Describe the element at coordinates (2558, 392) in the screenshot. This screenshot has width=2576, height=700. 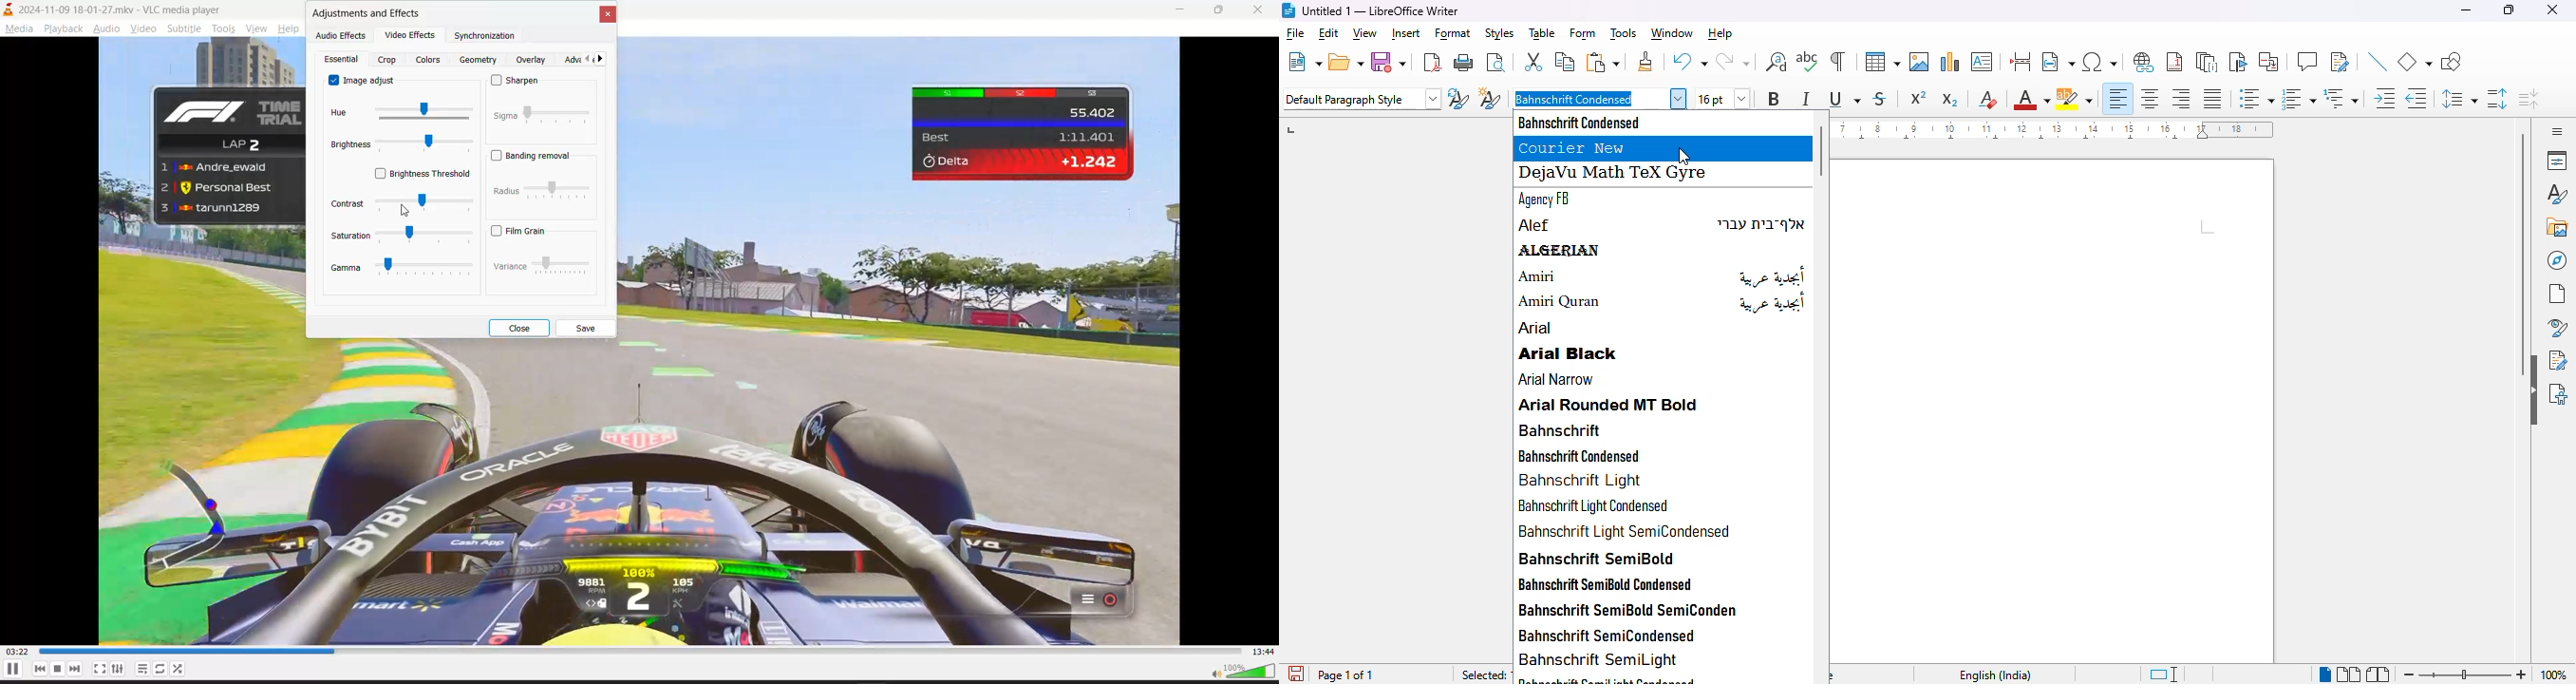
I see `accessibility check` at that location.